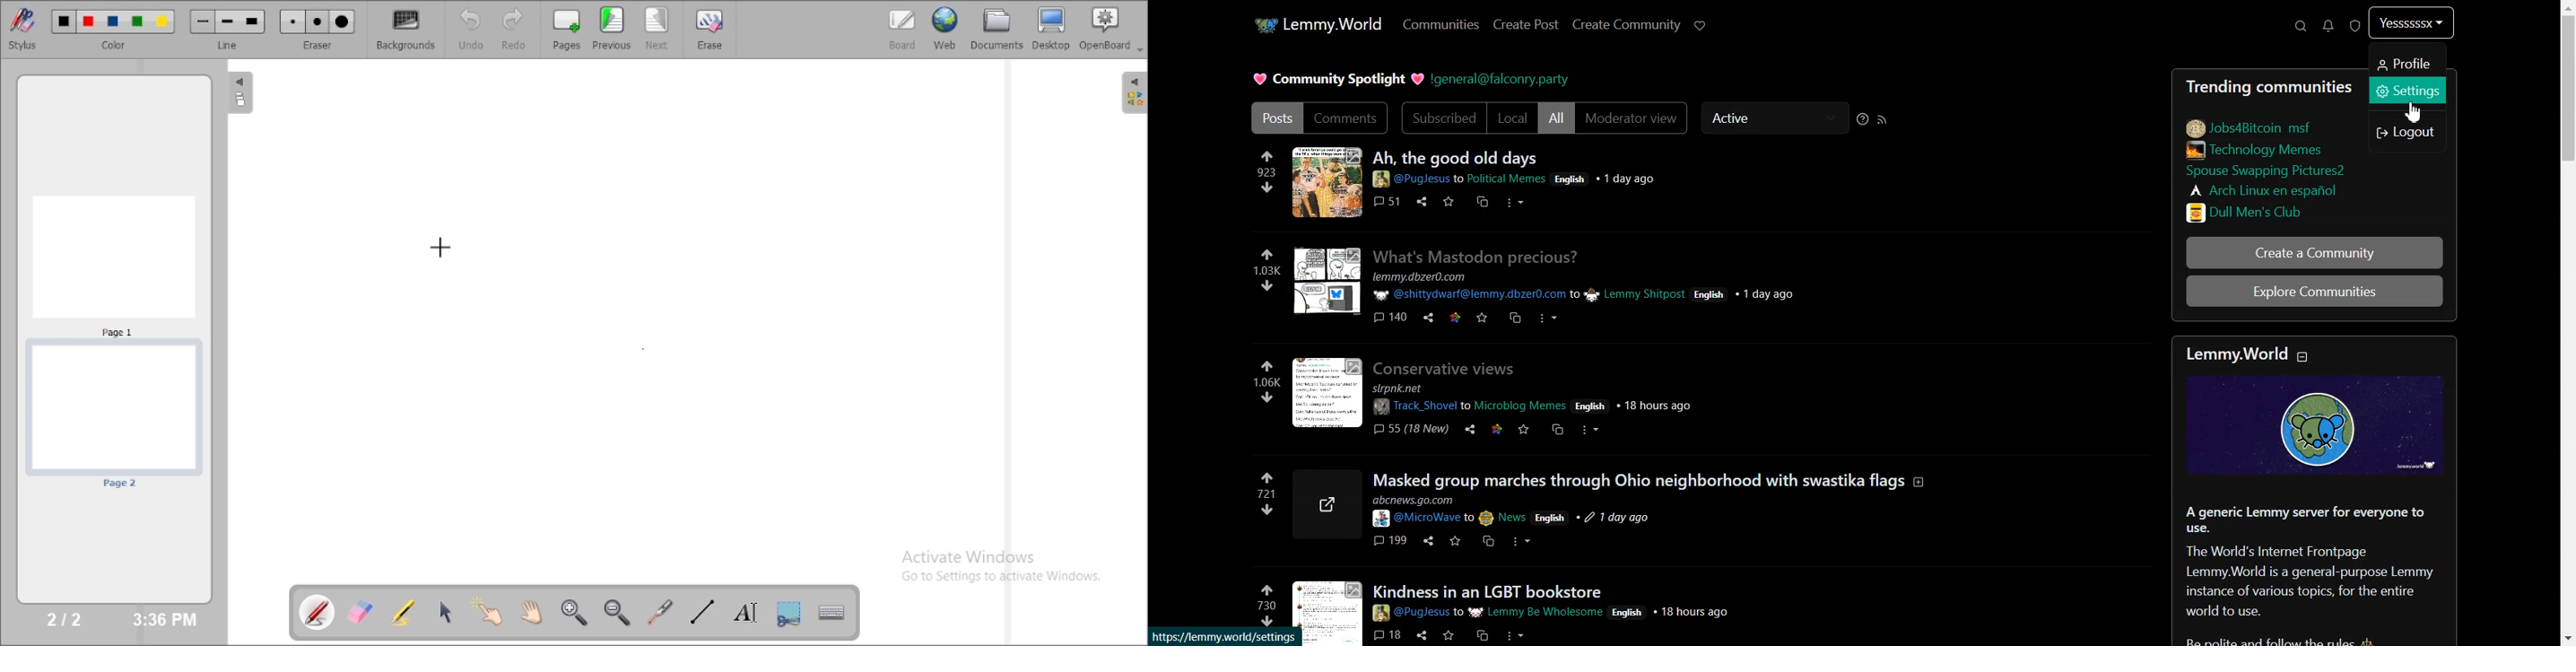  I want to click on upvote, so click(1267, 367).